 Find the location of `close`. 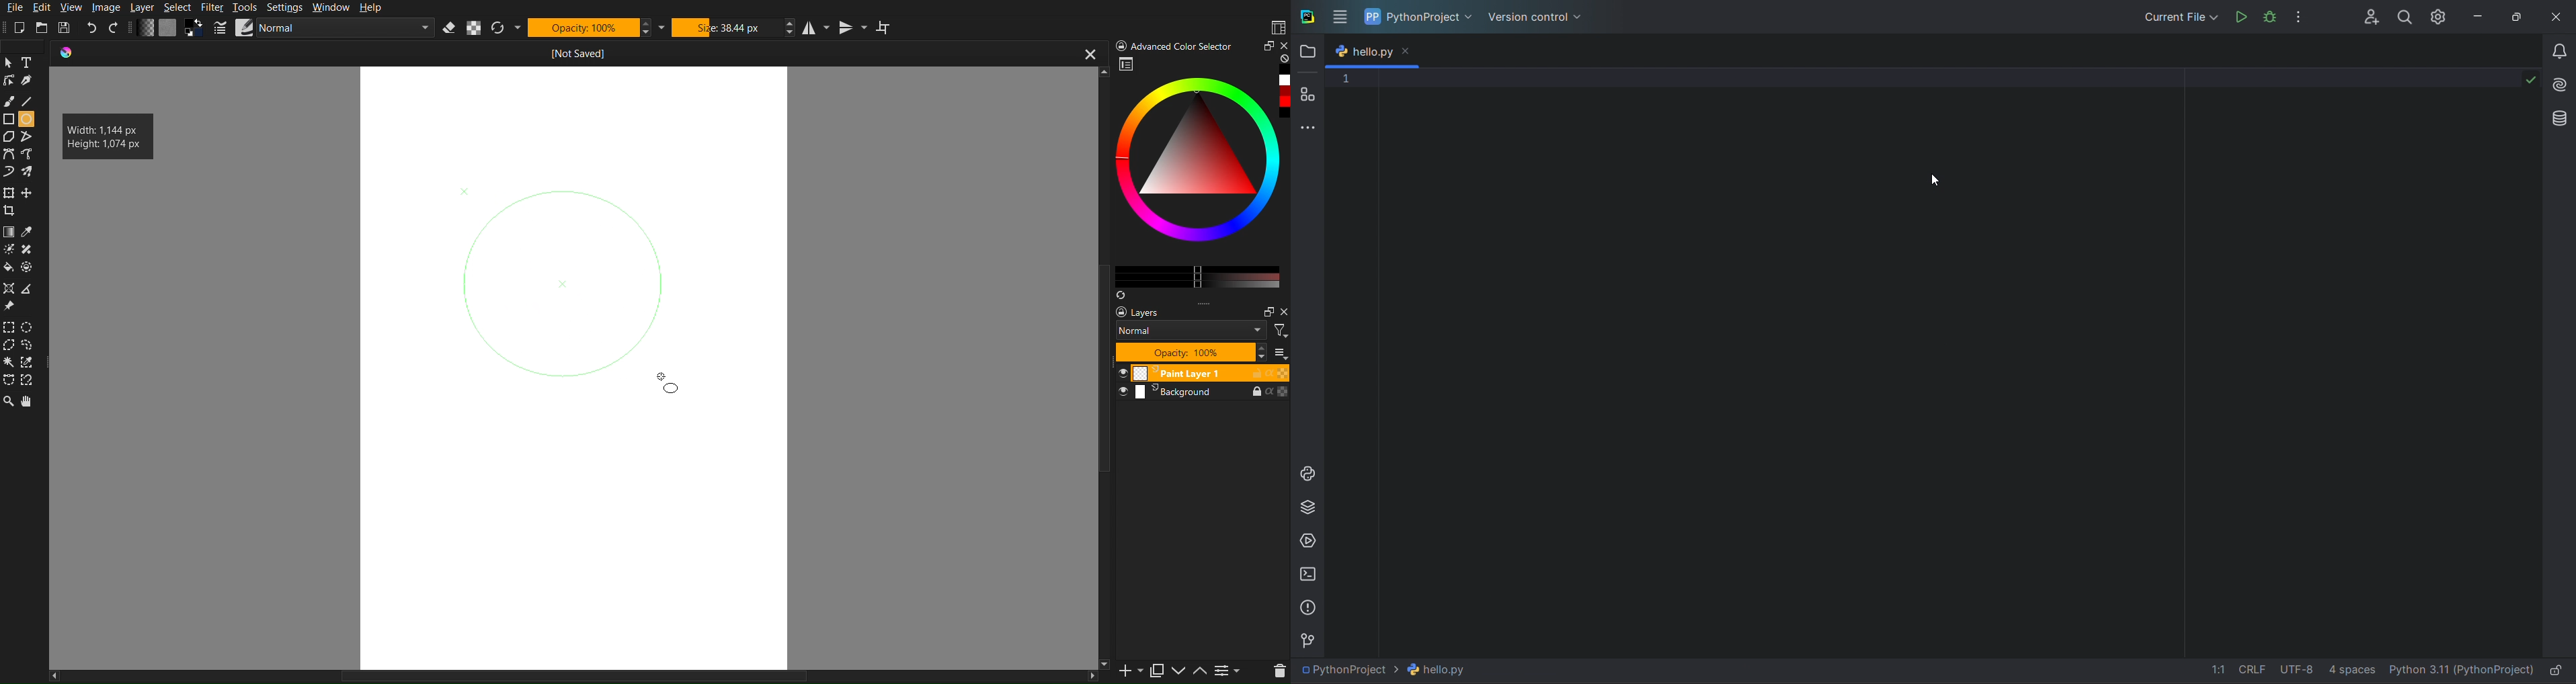

close is located at coordinates (1089, 57).